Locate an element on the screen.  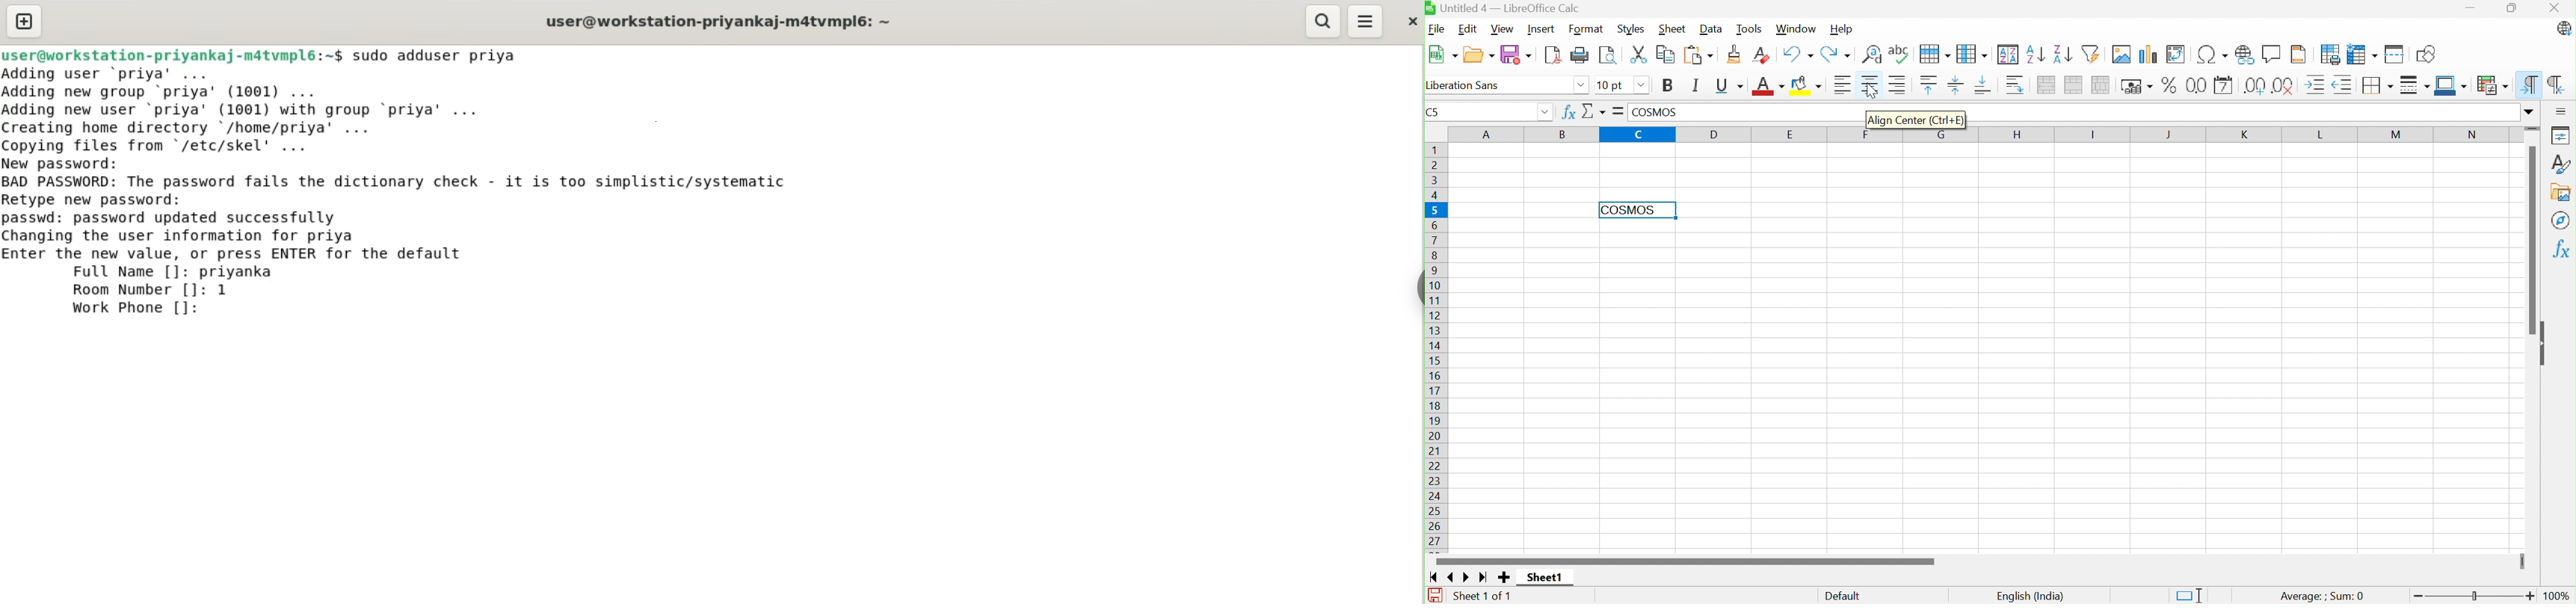
Freeze Rows and Columns is located at coordinates (2364, 54).